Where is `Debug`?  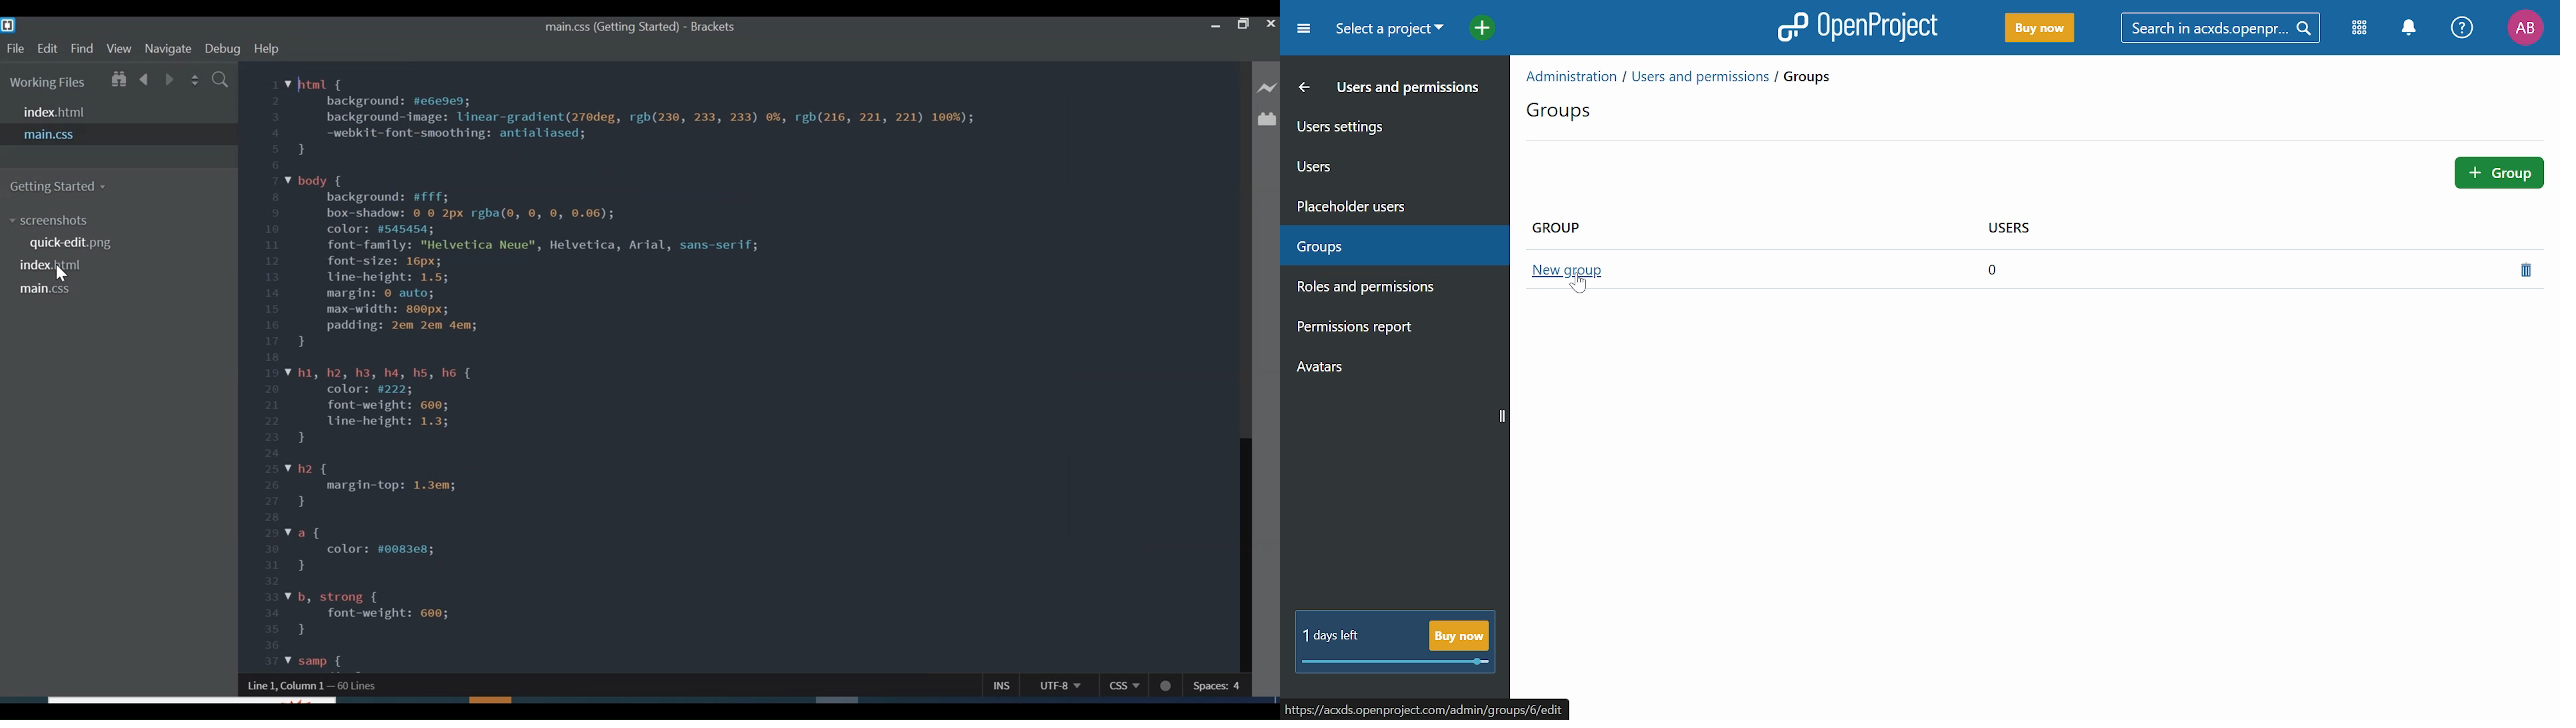
Debug is located at coordinates (223, 49).